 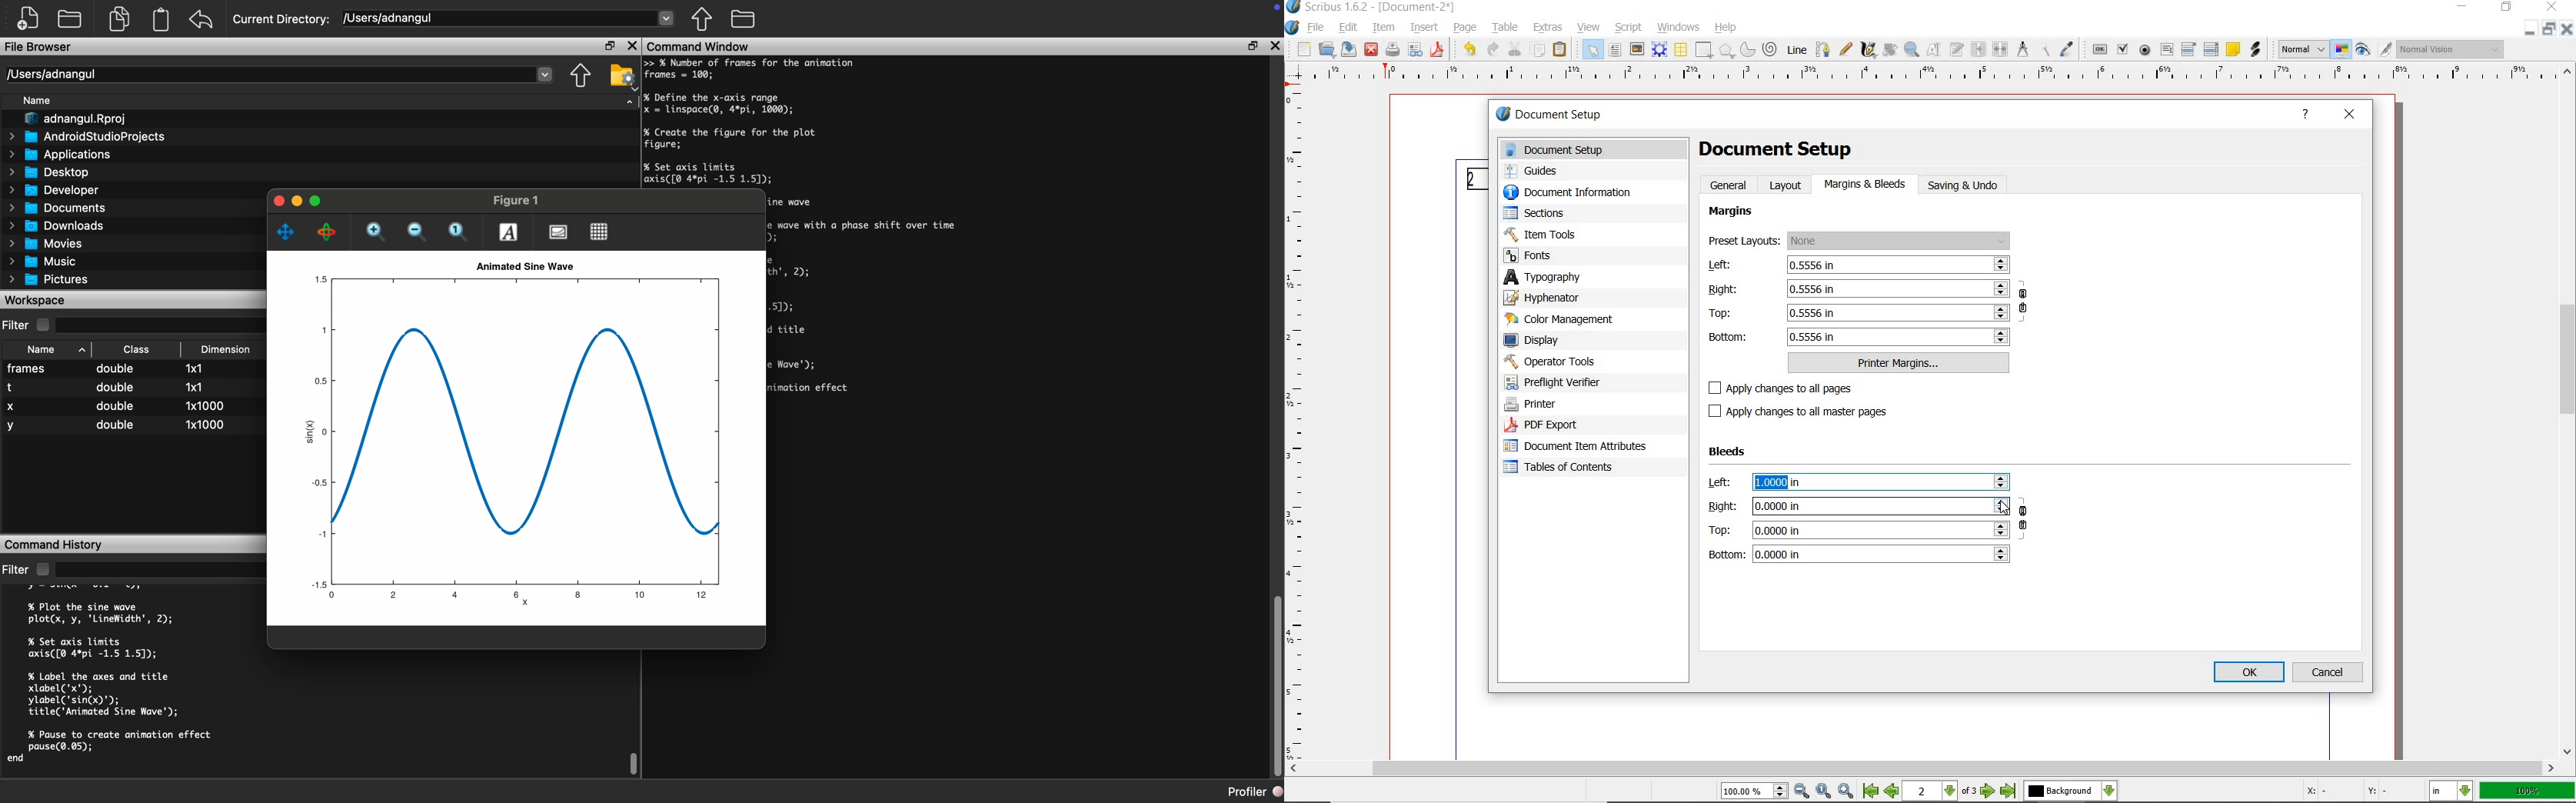 What do you see at coordinates (225, 349) in the screenshot?
I see `Dimension` at bounding box center [225, 349].